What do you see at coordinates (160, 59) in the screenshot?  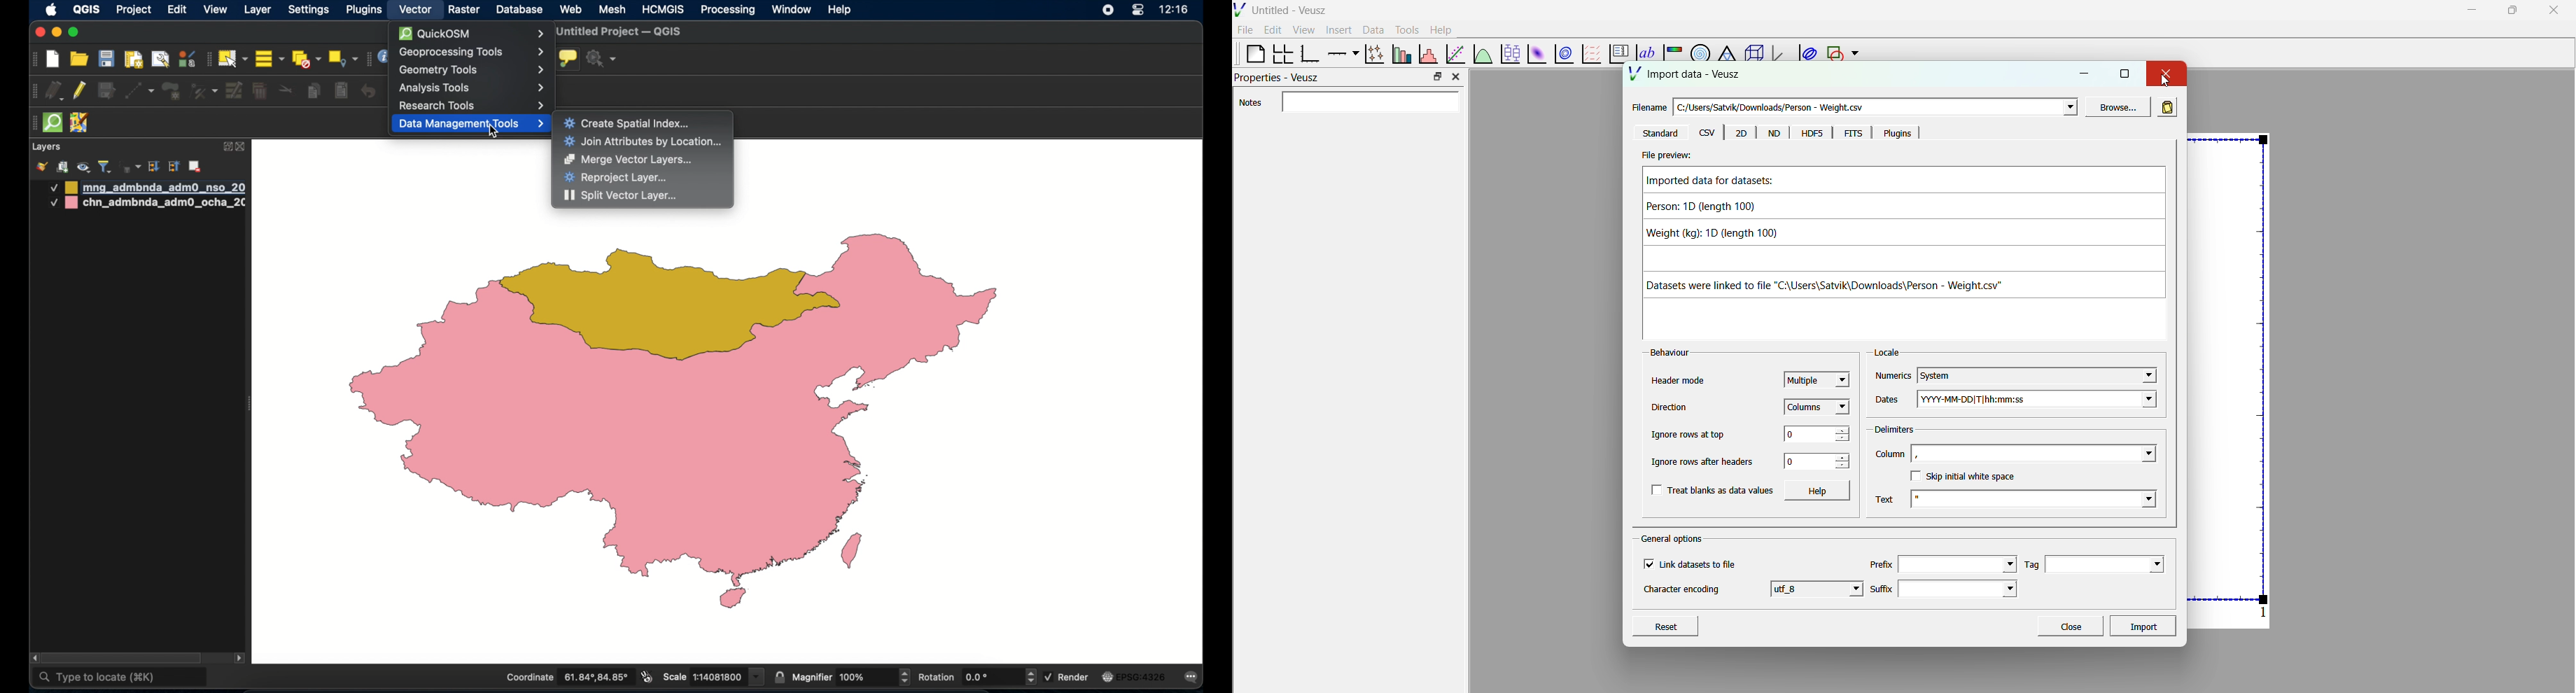 I see `open layout manager` at bounding box center [160, 59].